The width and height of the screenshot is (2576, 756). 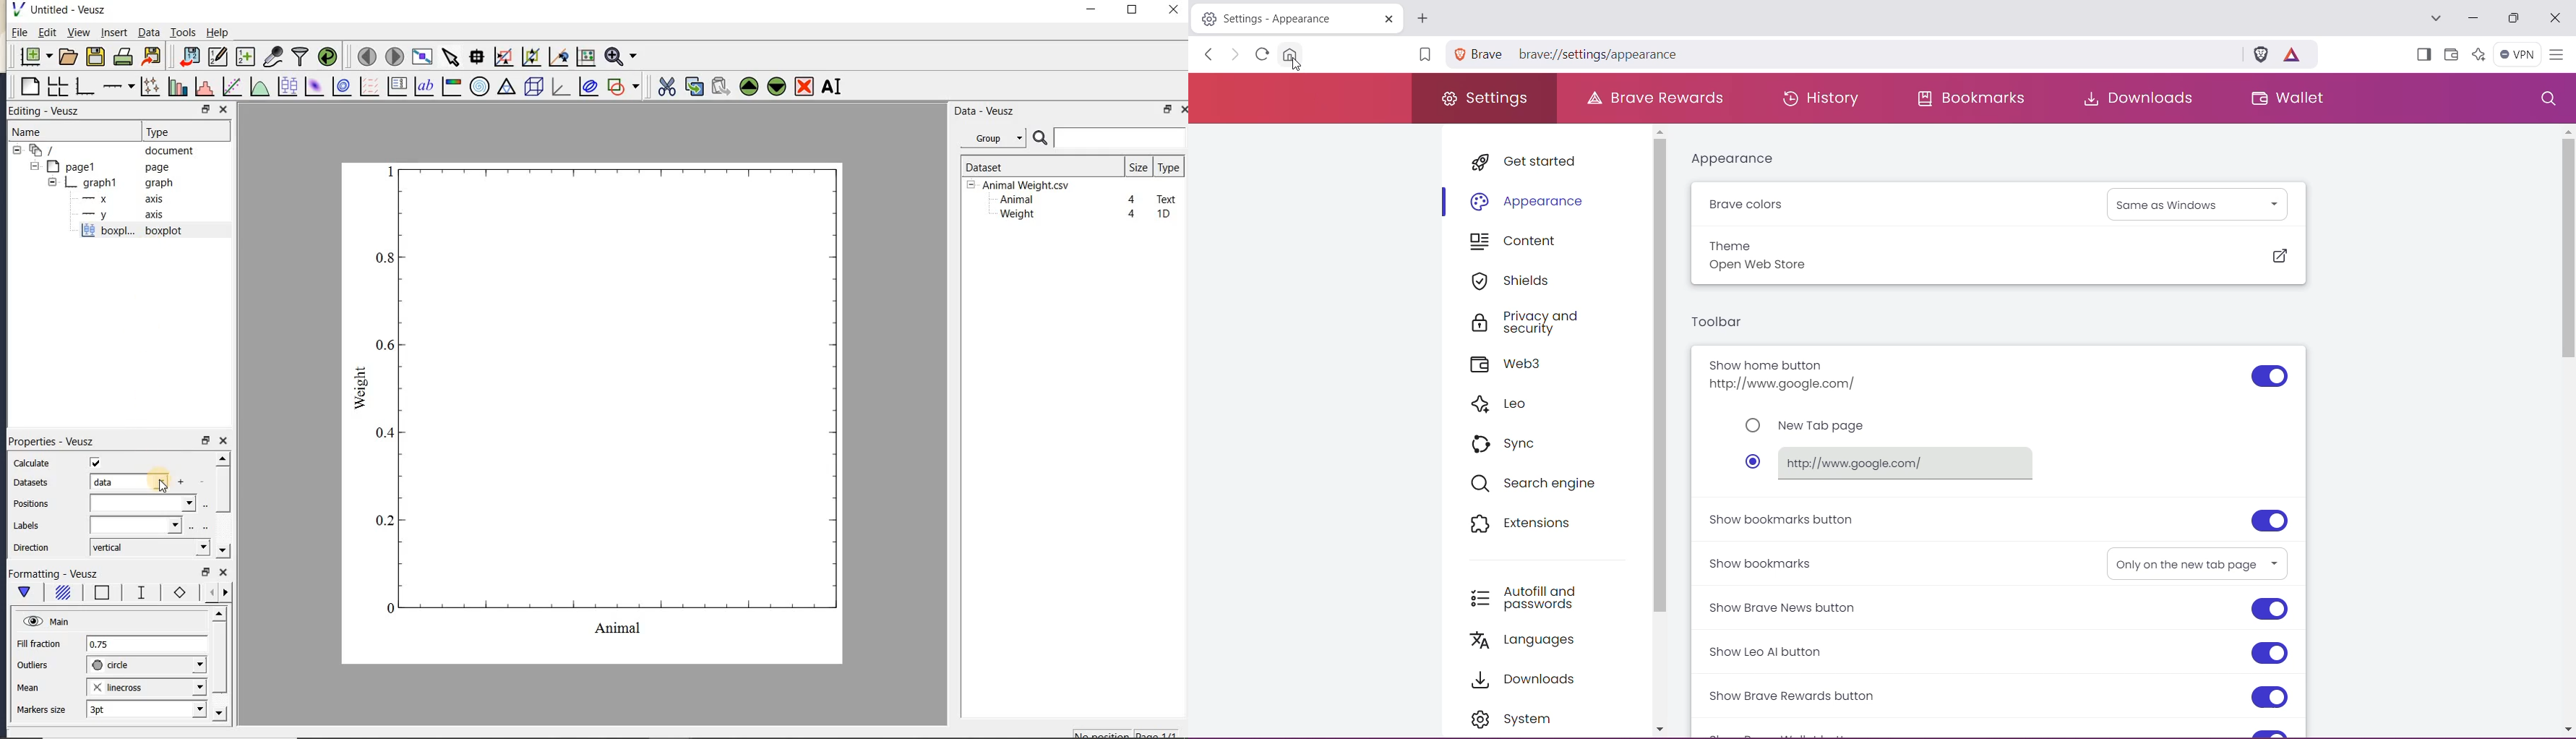 What do you see at coordinates (587, 86) in the screenshot?
I see `plot covariance ellipses` at bounding box center [587, 86].